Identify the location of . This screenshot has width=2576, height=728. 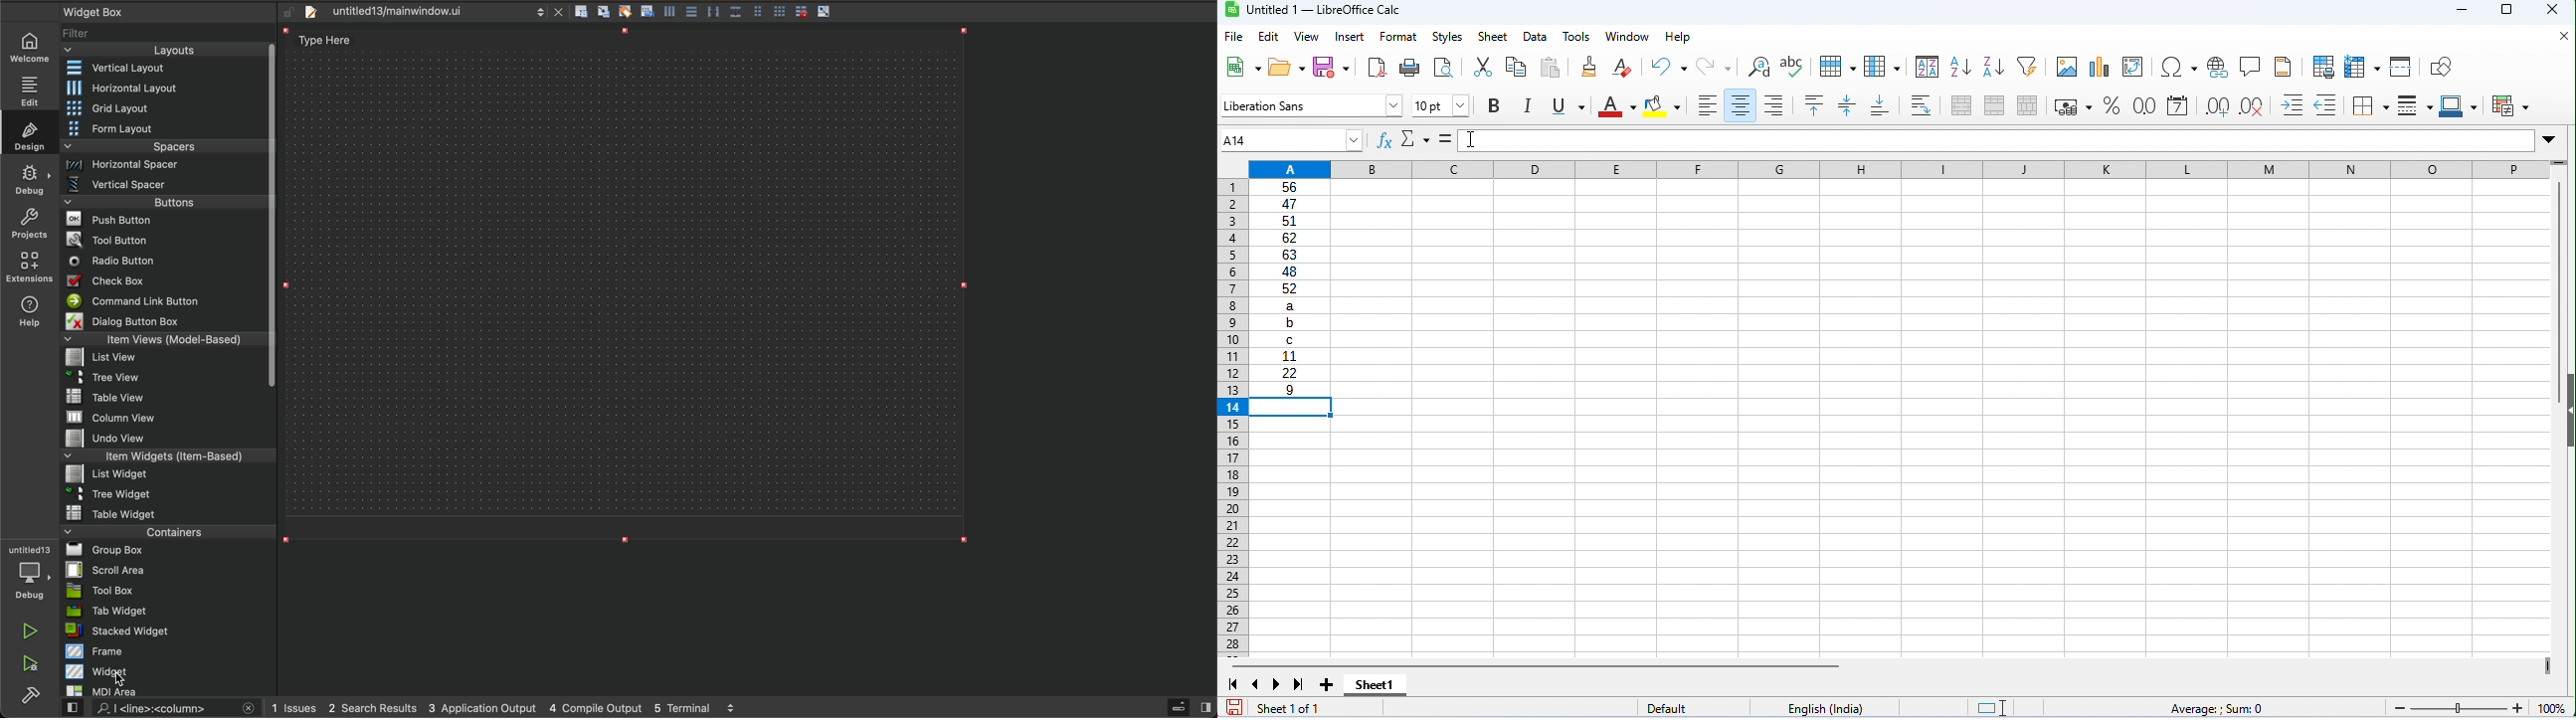
(2217, 68).